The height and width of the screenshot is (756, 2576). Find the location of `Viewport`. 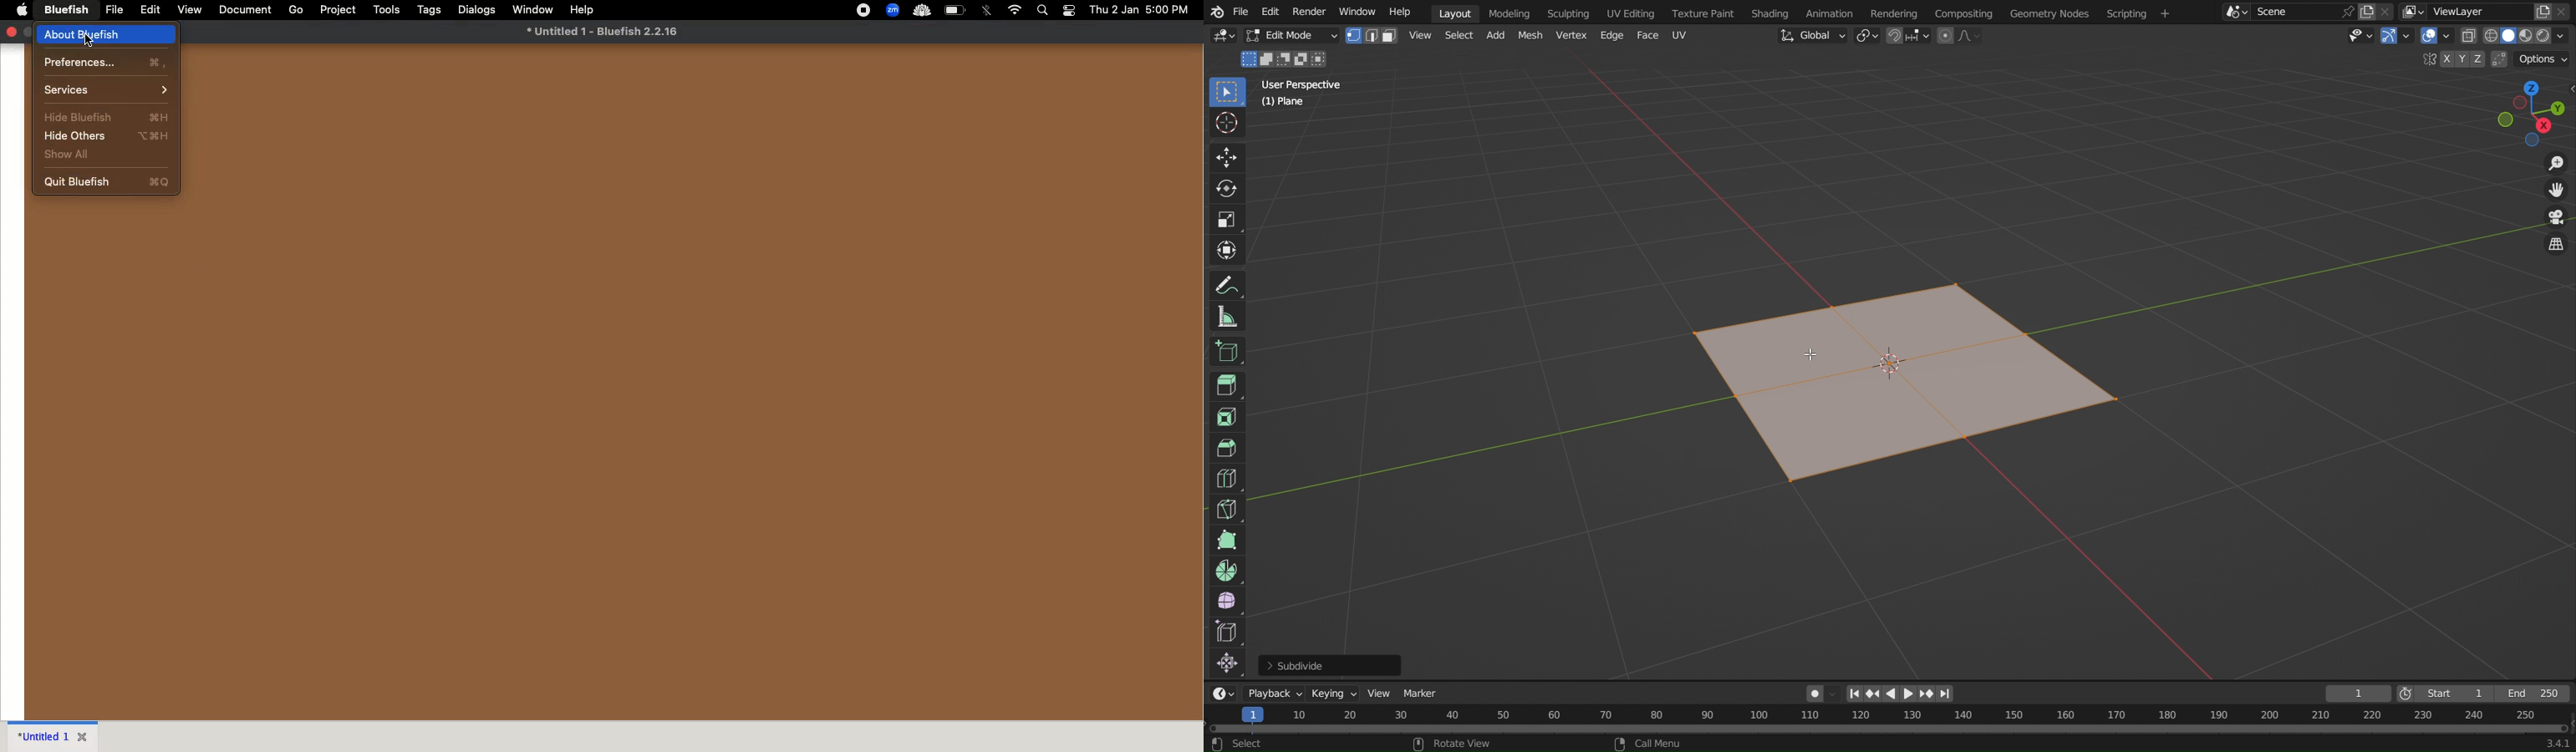

Viewport is located at coordinates (2532, 113).